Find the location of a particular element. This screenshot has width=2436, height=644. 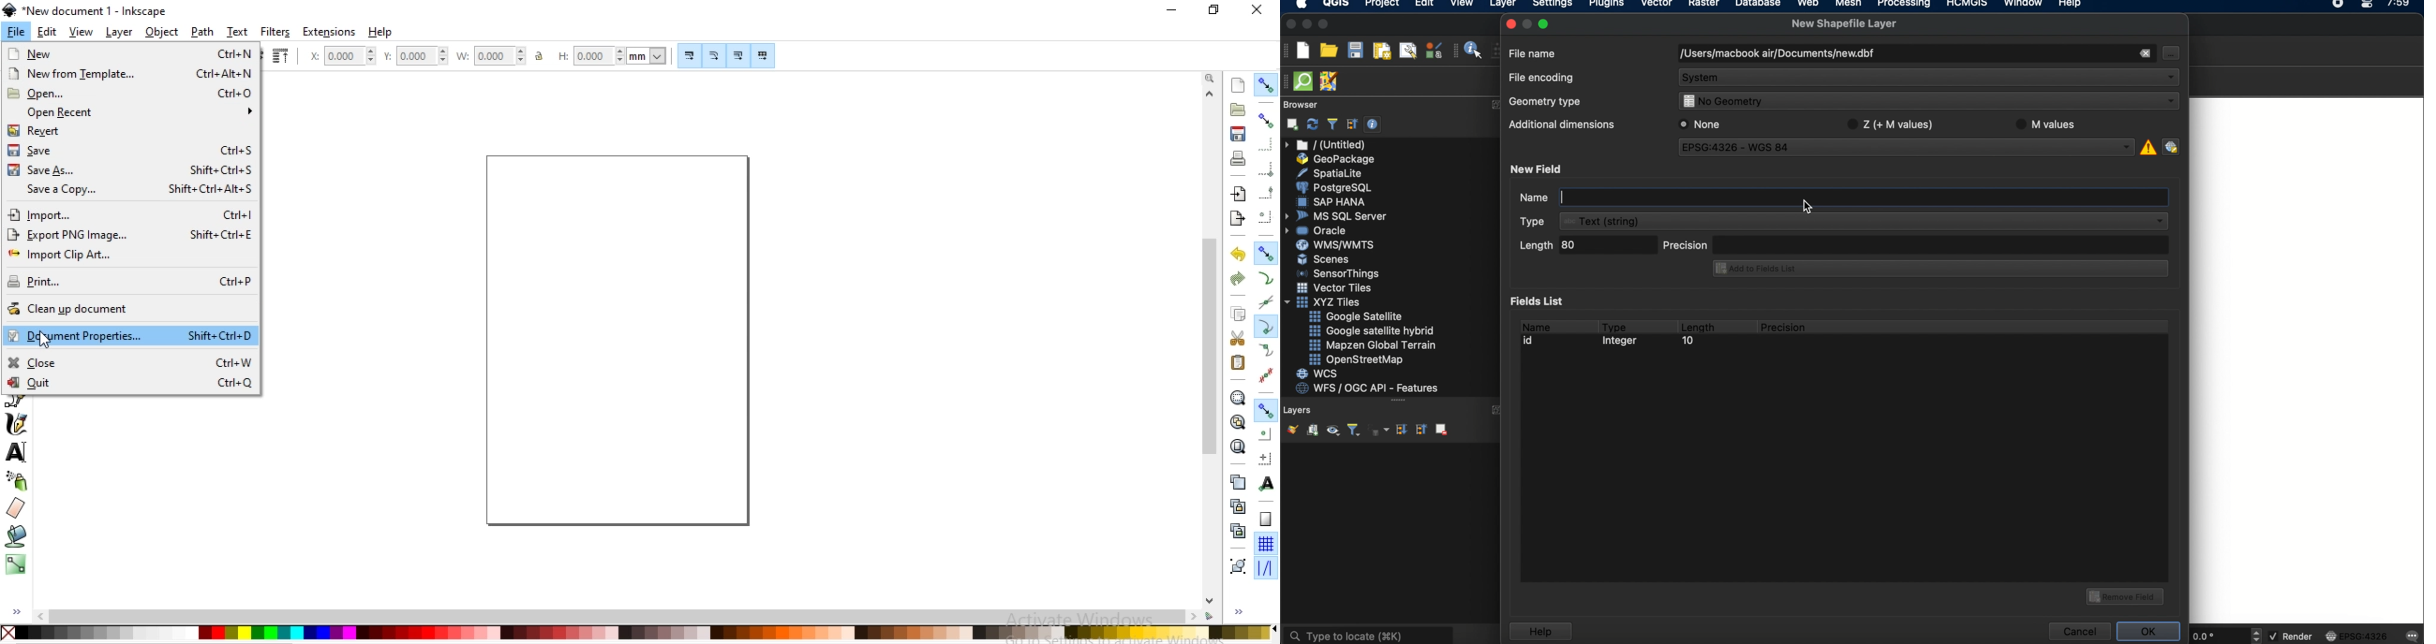

copy is located at coordinates (1238, 315).